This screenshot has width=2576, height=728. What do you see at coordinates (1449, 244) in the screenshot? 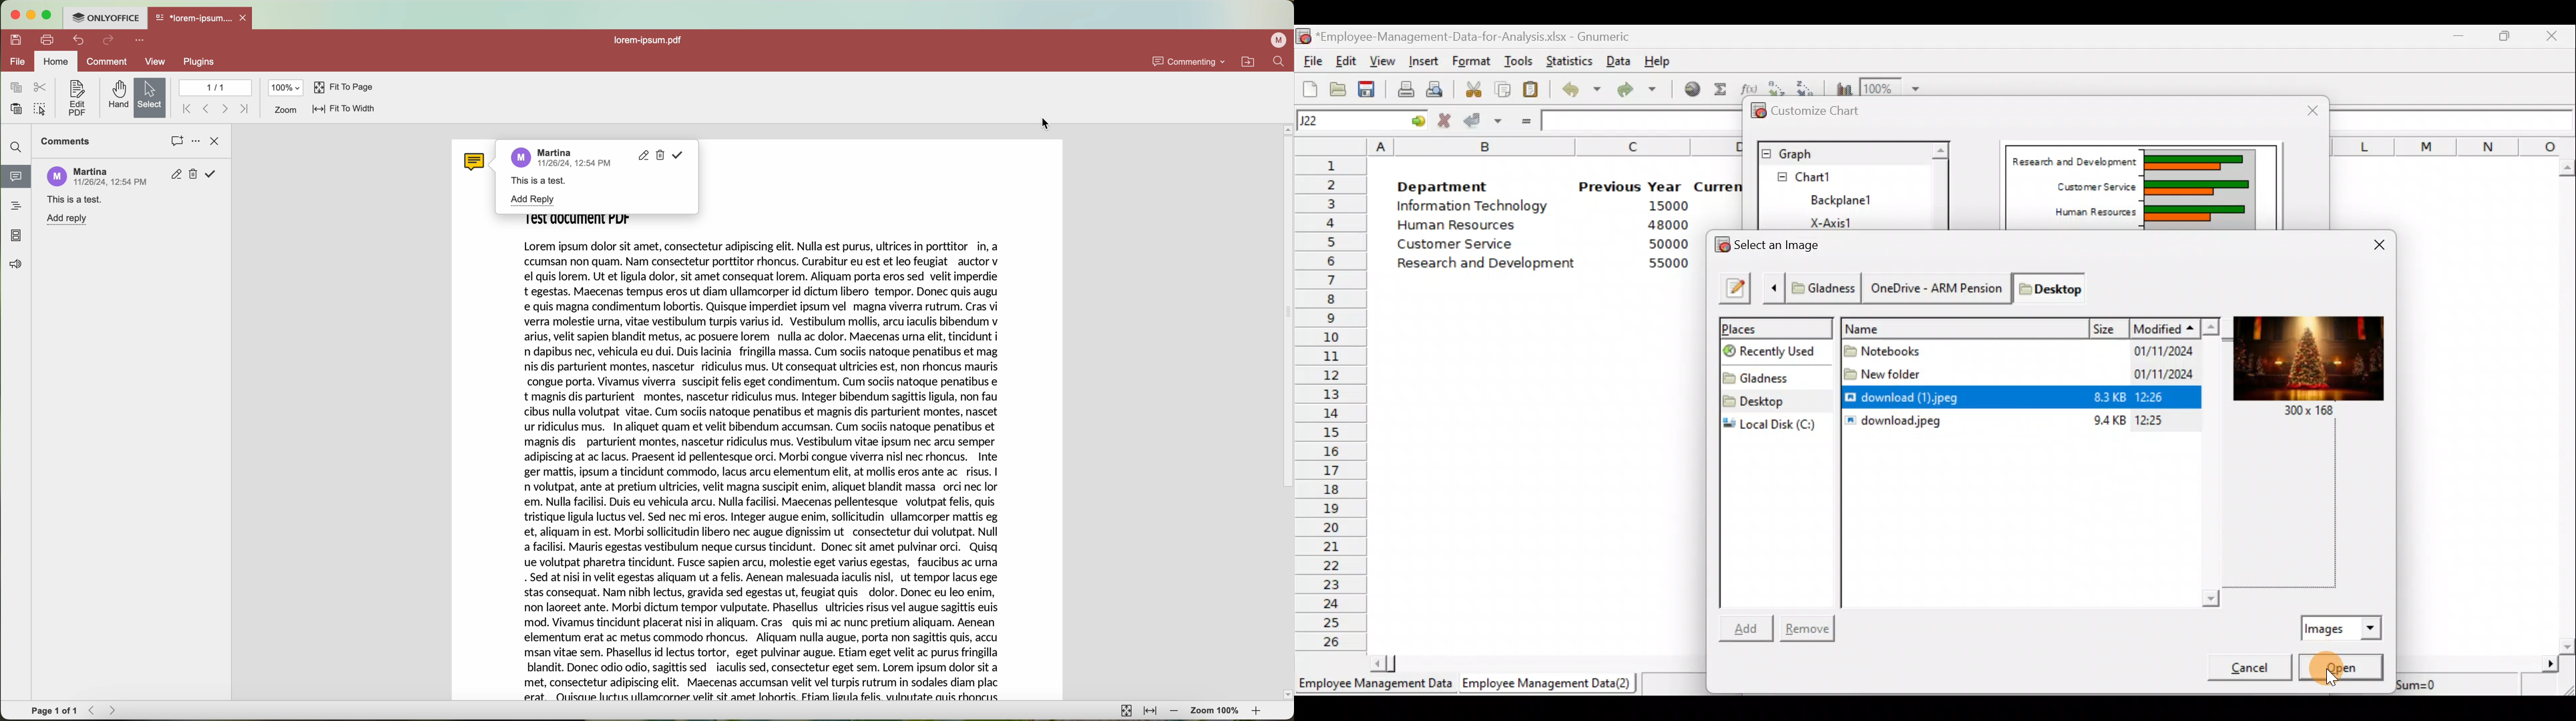
I see `Customer Service` at bounding box center [1449, 244].